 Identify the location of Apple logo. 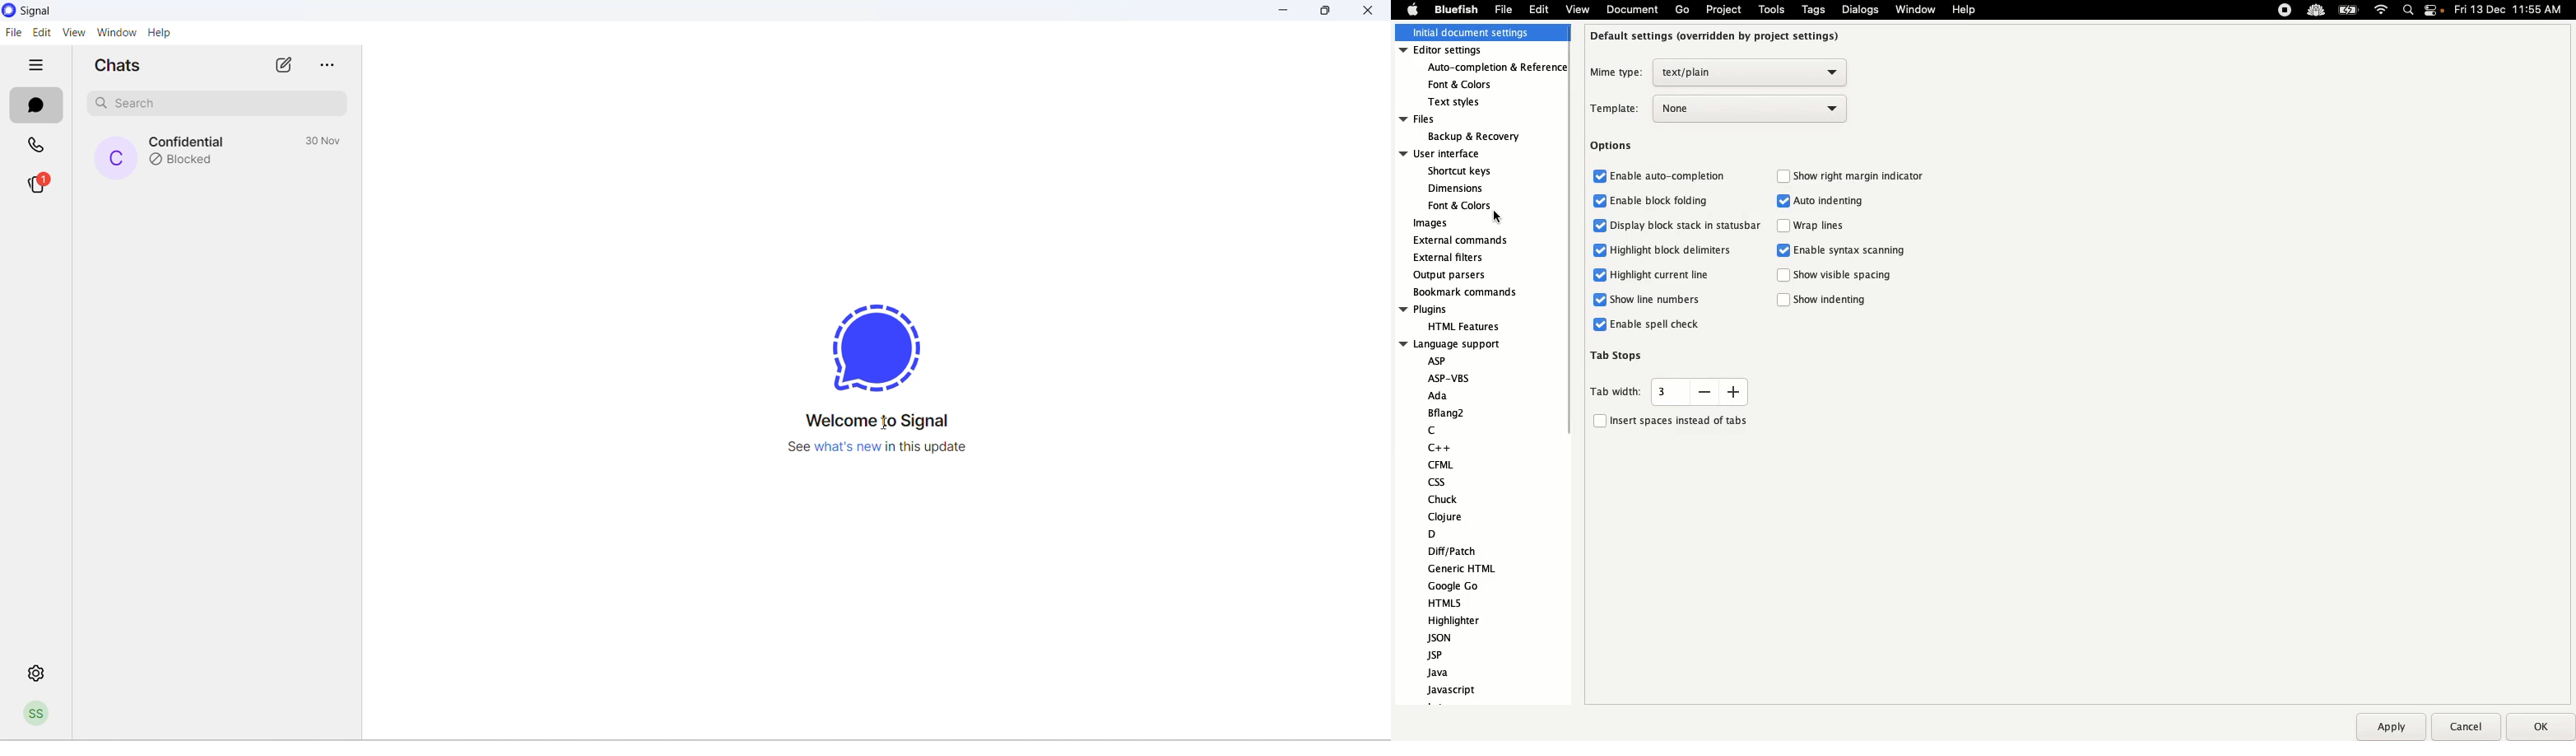
(1412, 9).